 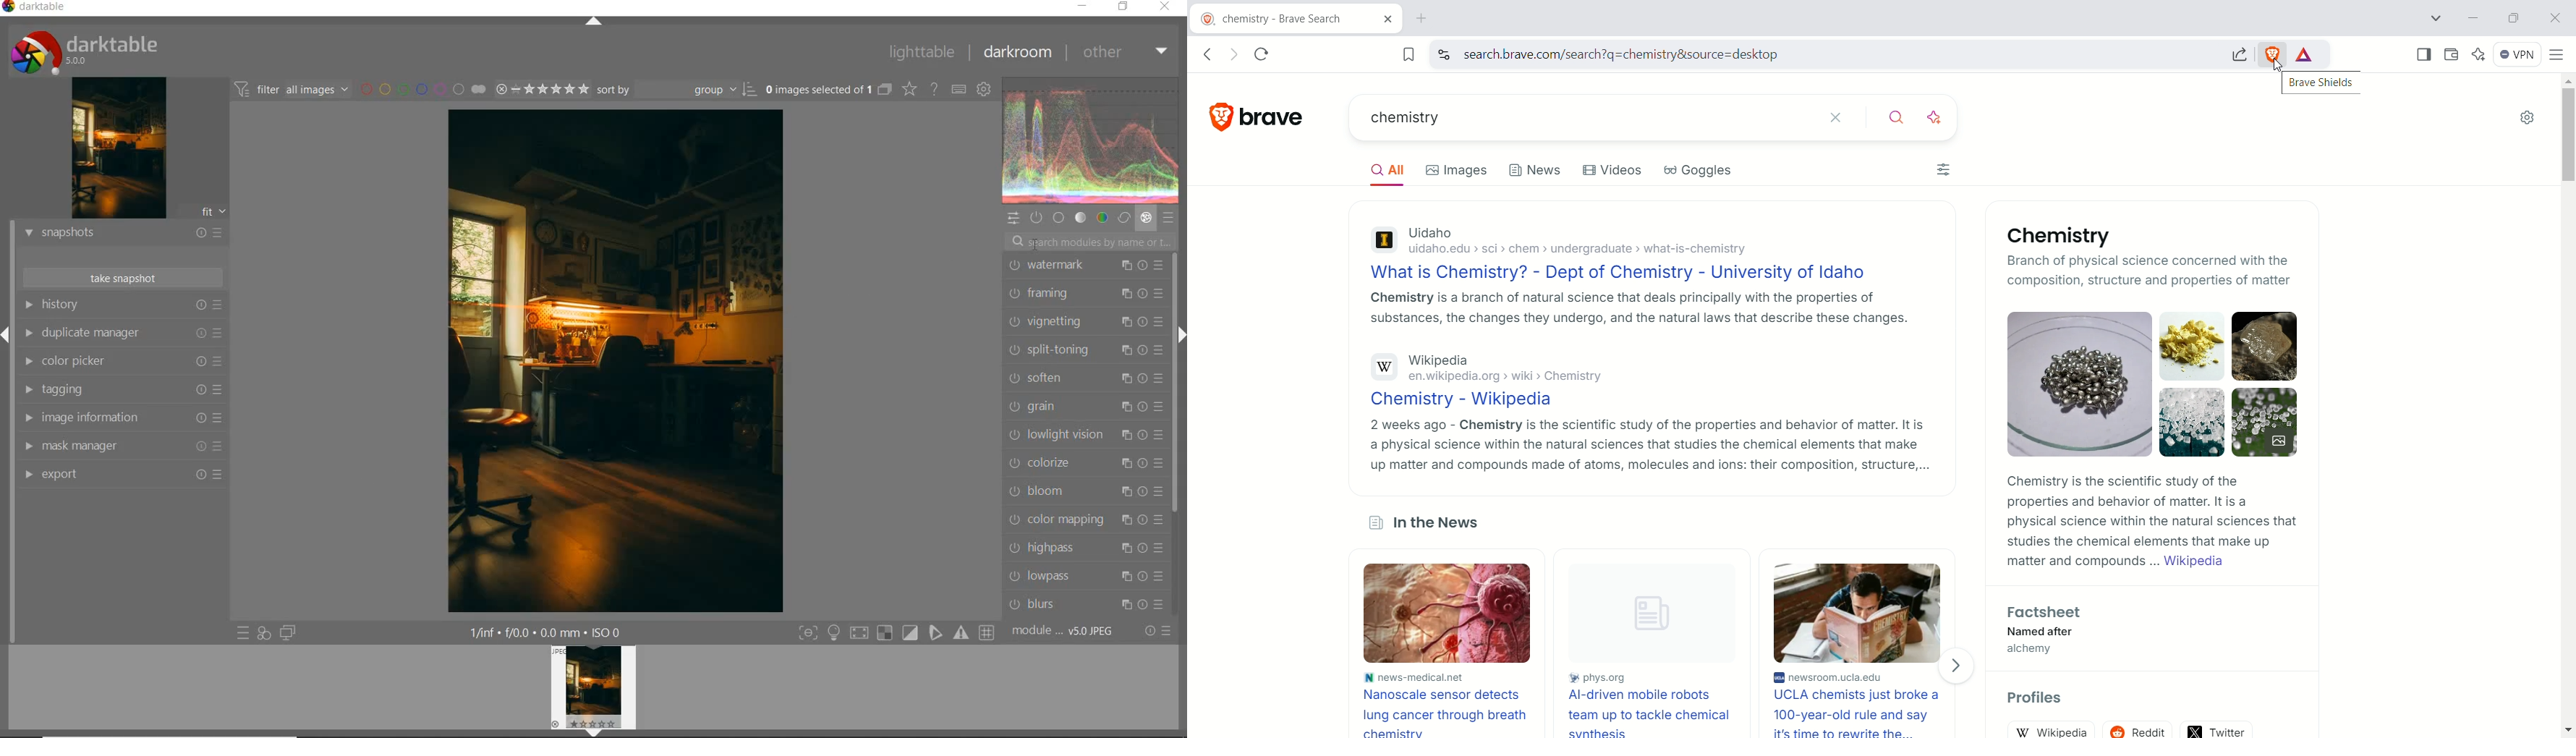 I want to click on darkroom, so click(x=1020, y=53).